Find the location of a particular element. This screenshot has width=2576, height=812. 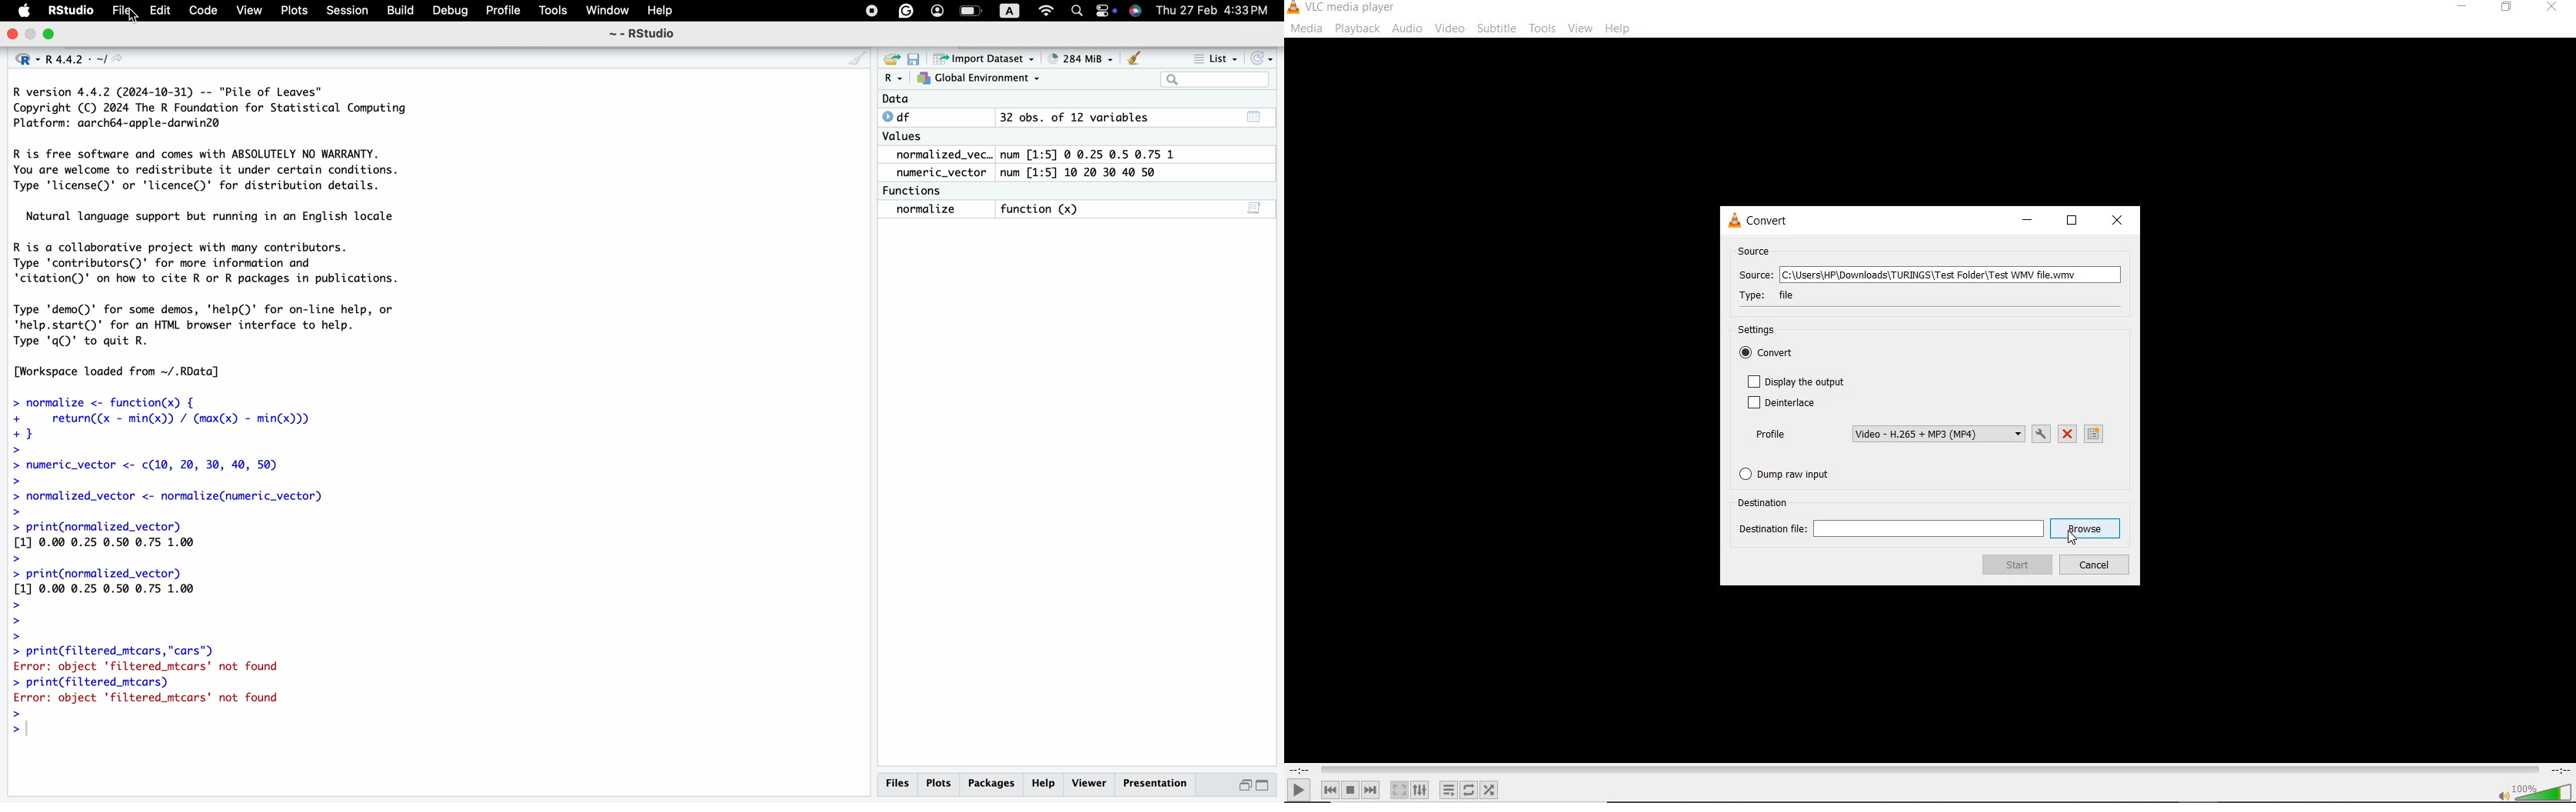

Filen is located at coordinates (120, 9).